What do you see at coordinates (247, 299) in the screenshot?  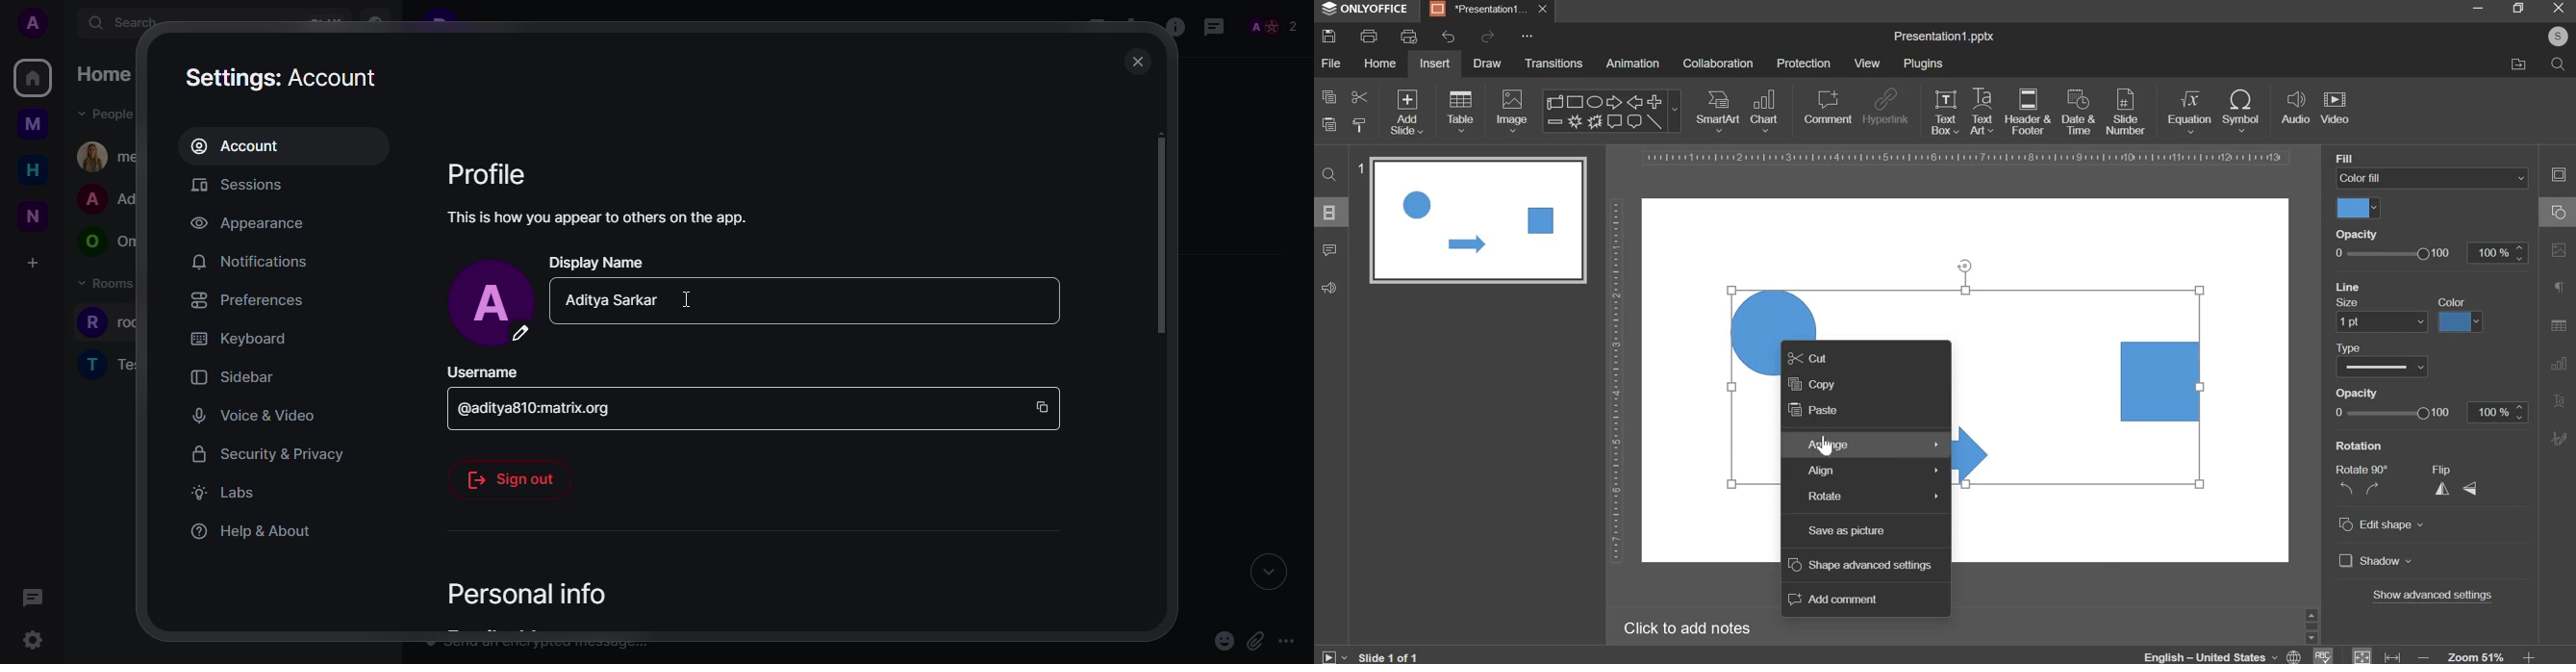 I see `preferences` at bounding box center [247, 299].